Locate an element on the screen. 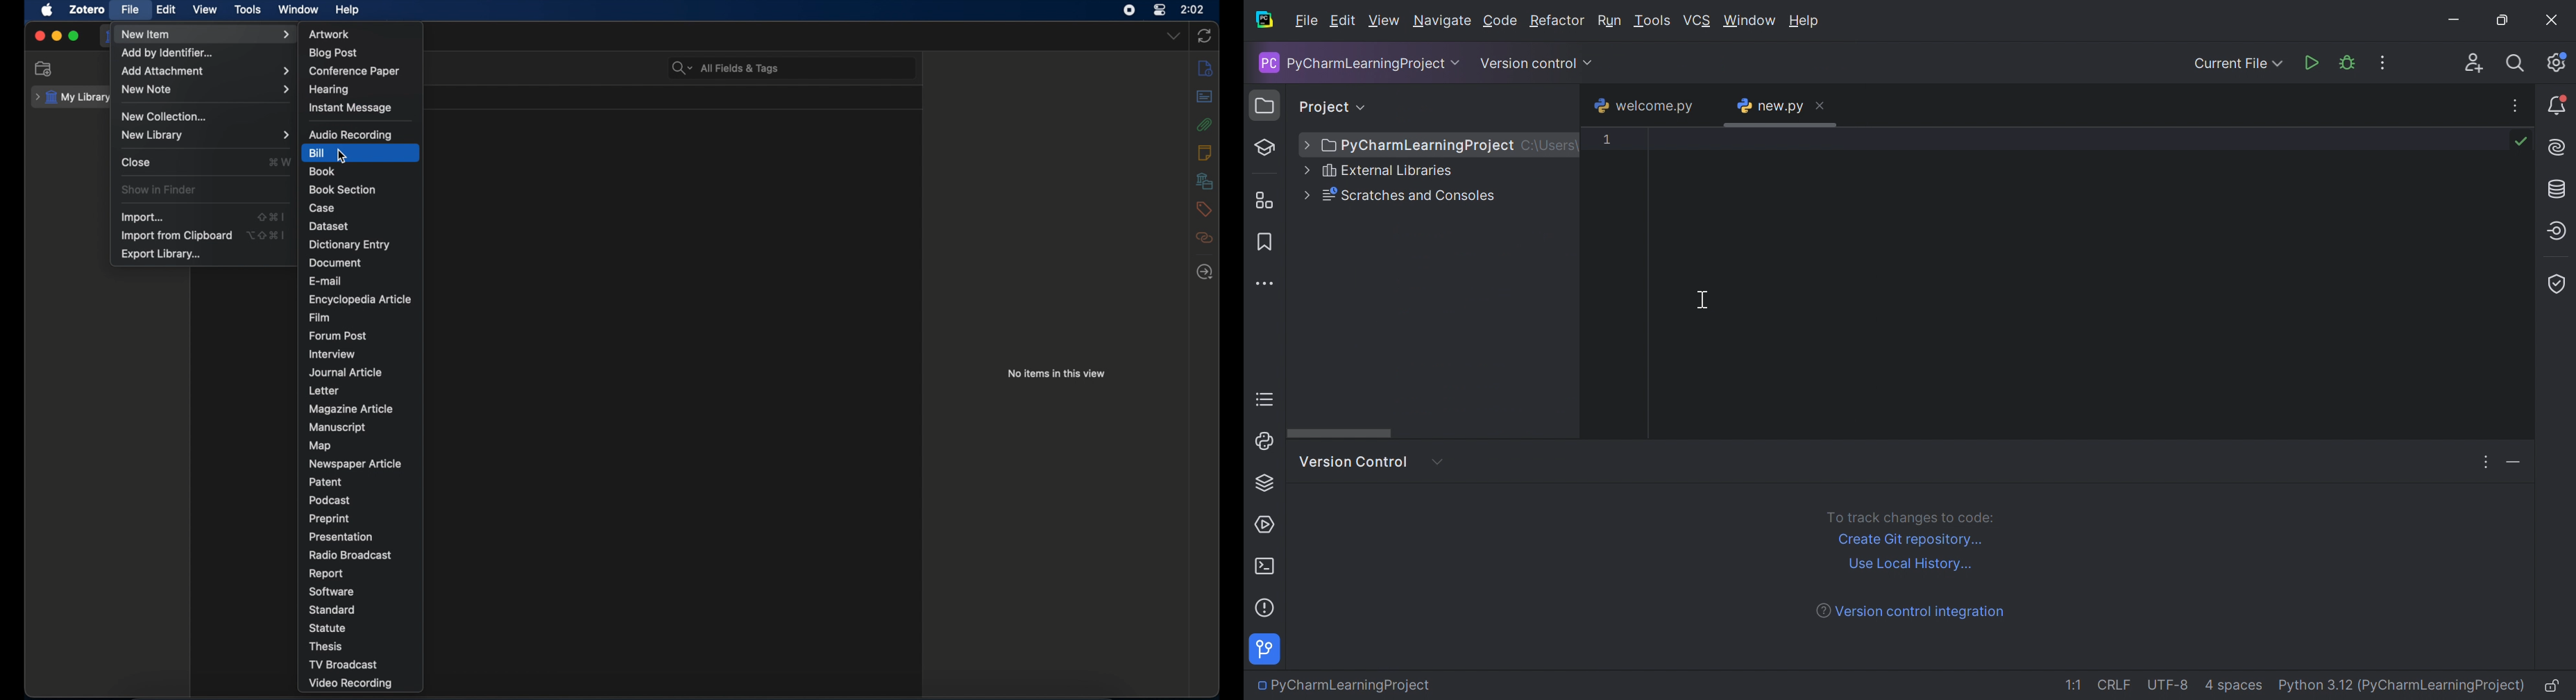 The width and height of the screenshot is (2576, 700). instant message is located at coordinates (350, 108).